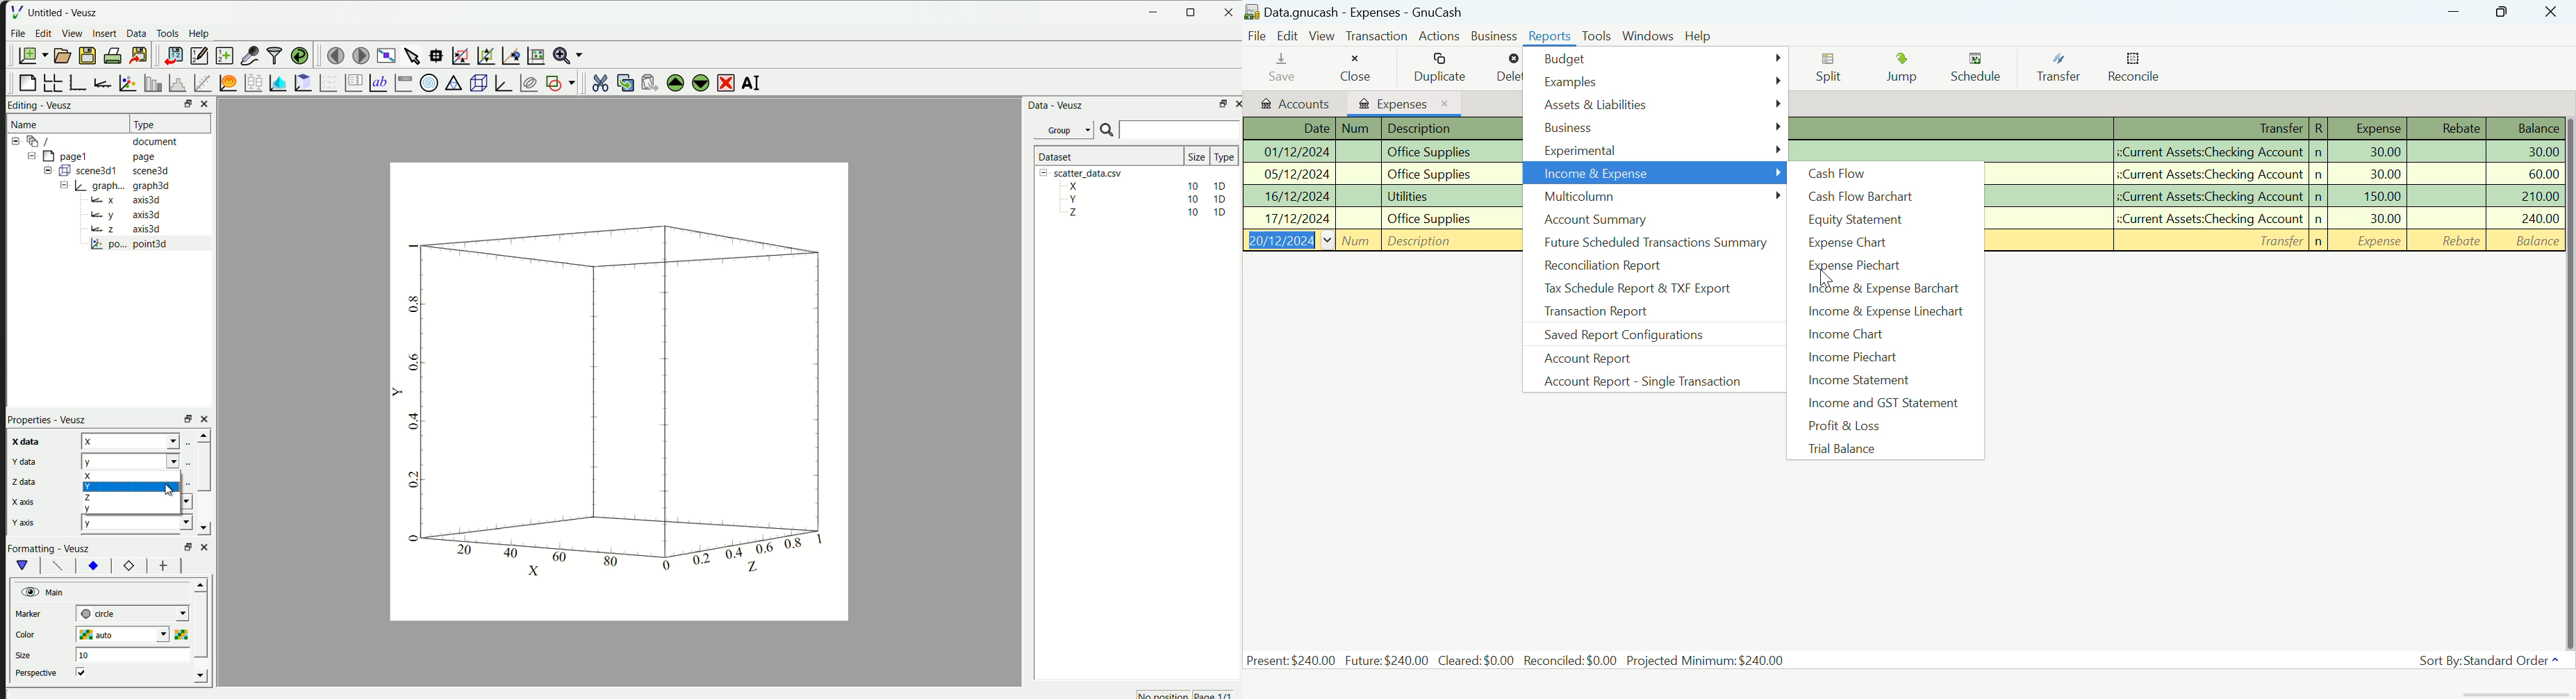 The image size is (2576, 700). What do you see at coordinates (1380, 129) in the screenshot?
I see `Transaction Detail Column Headings` at bounding box center [1380, 129].